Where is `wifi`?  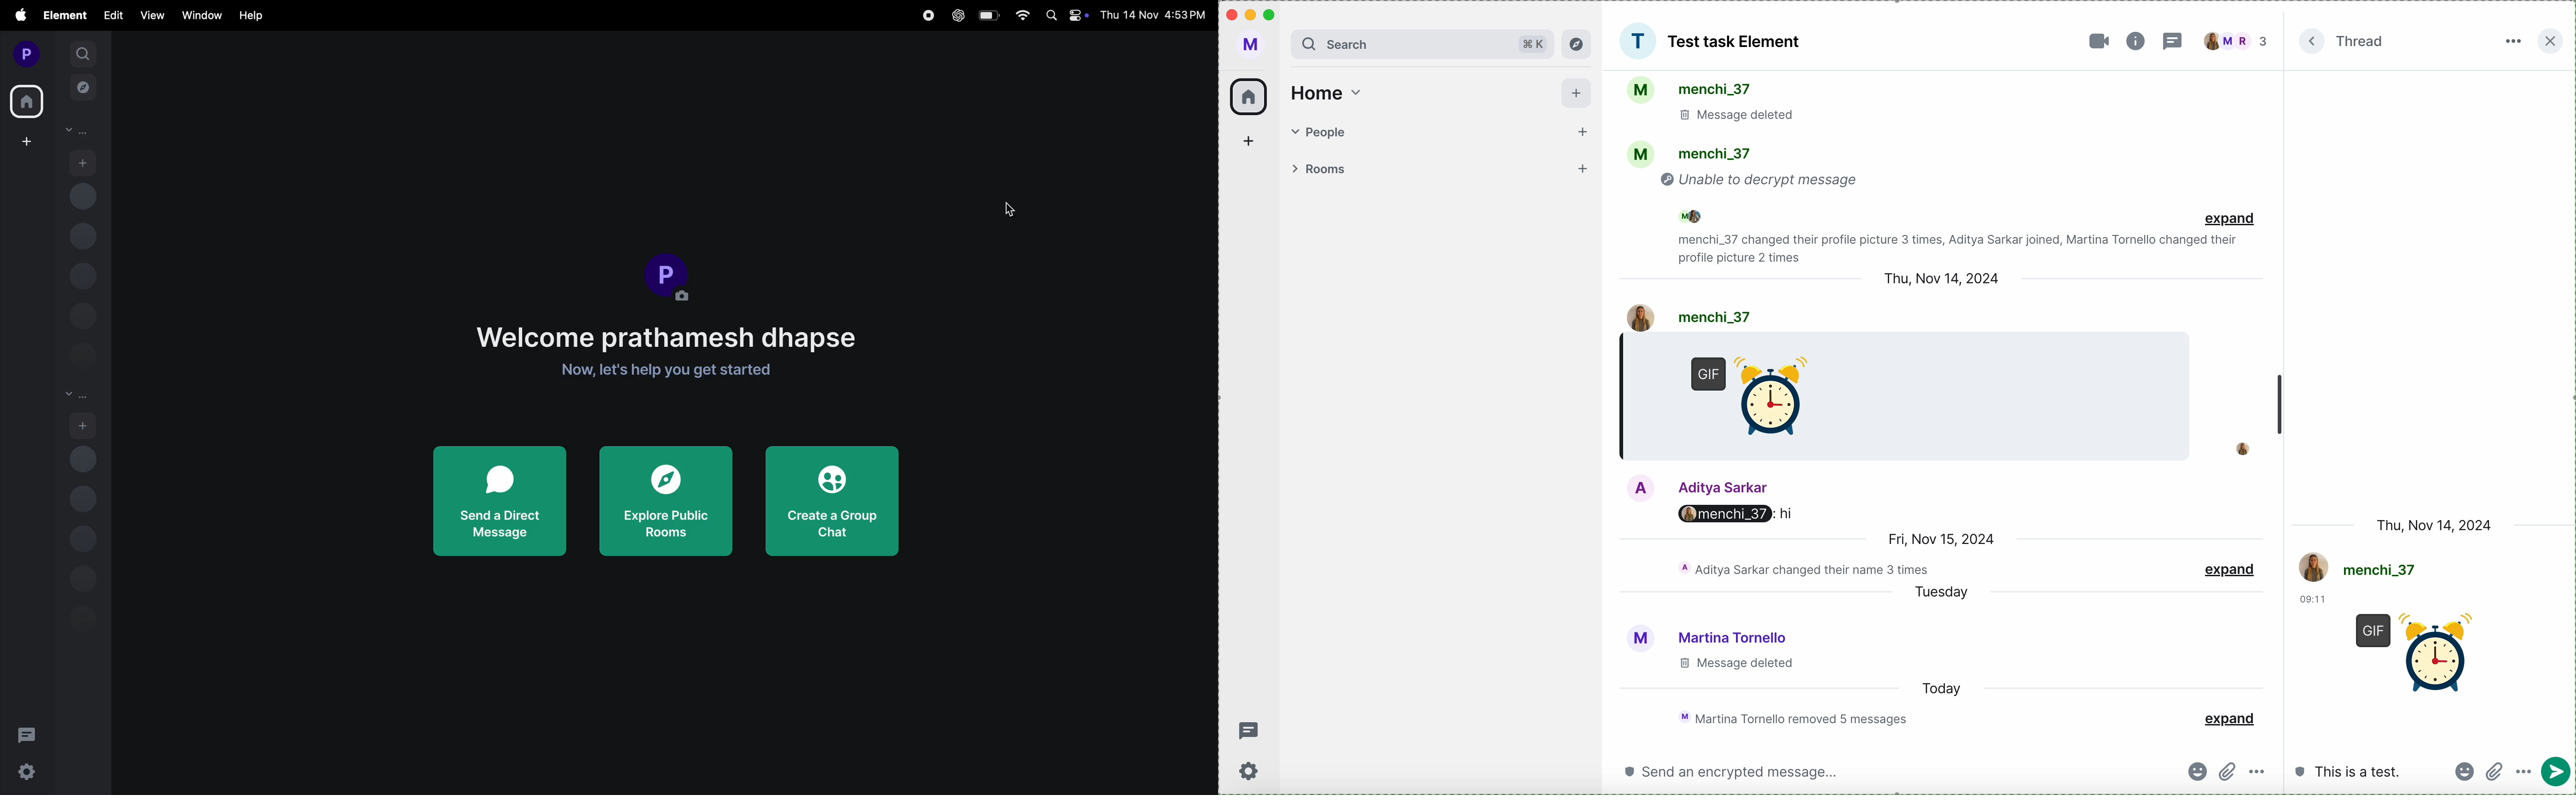 wifi is located at coordinates (1021, 17).